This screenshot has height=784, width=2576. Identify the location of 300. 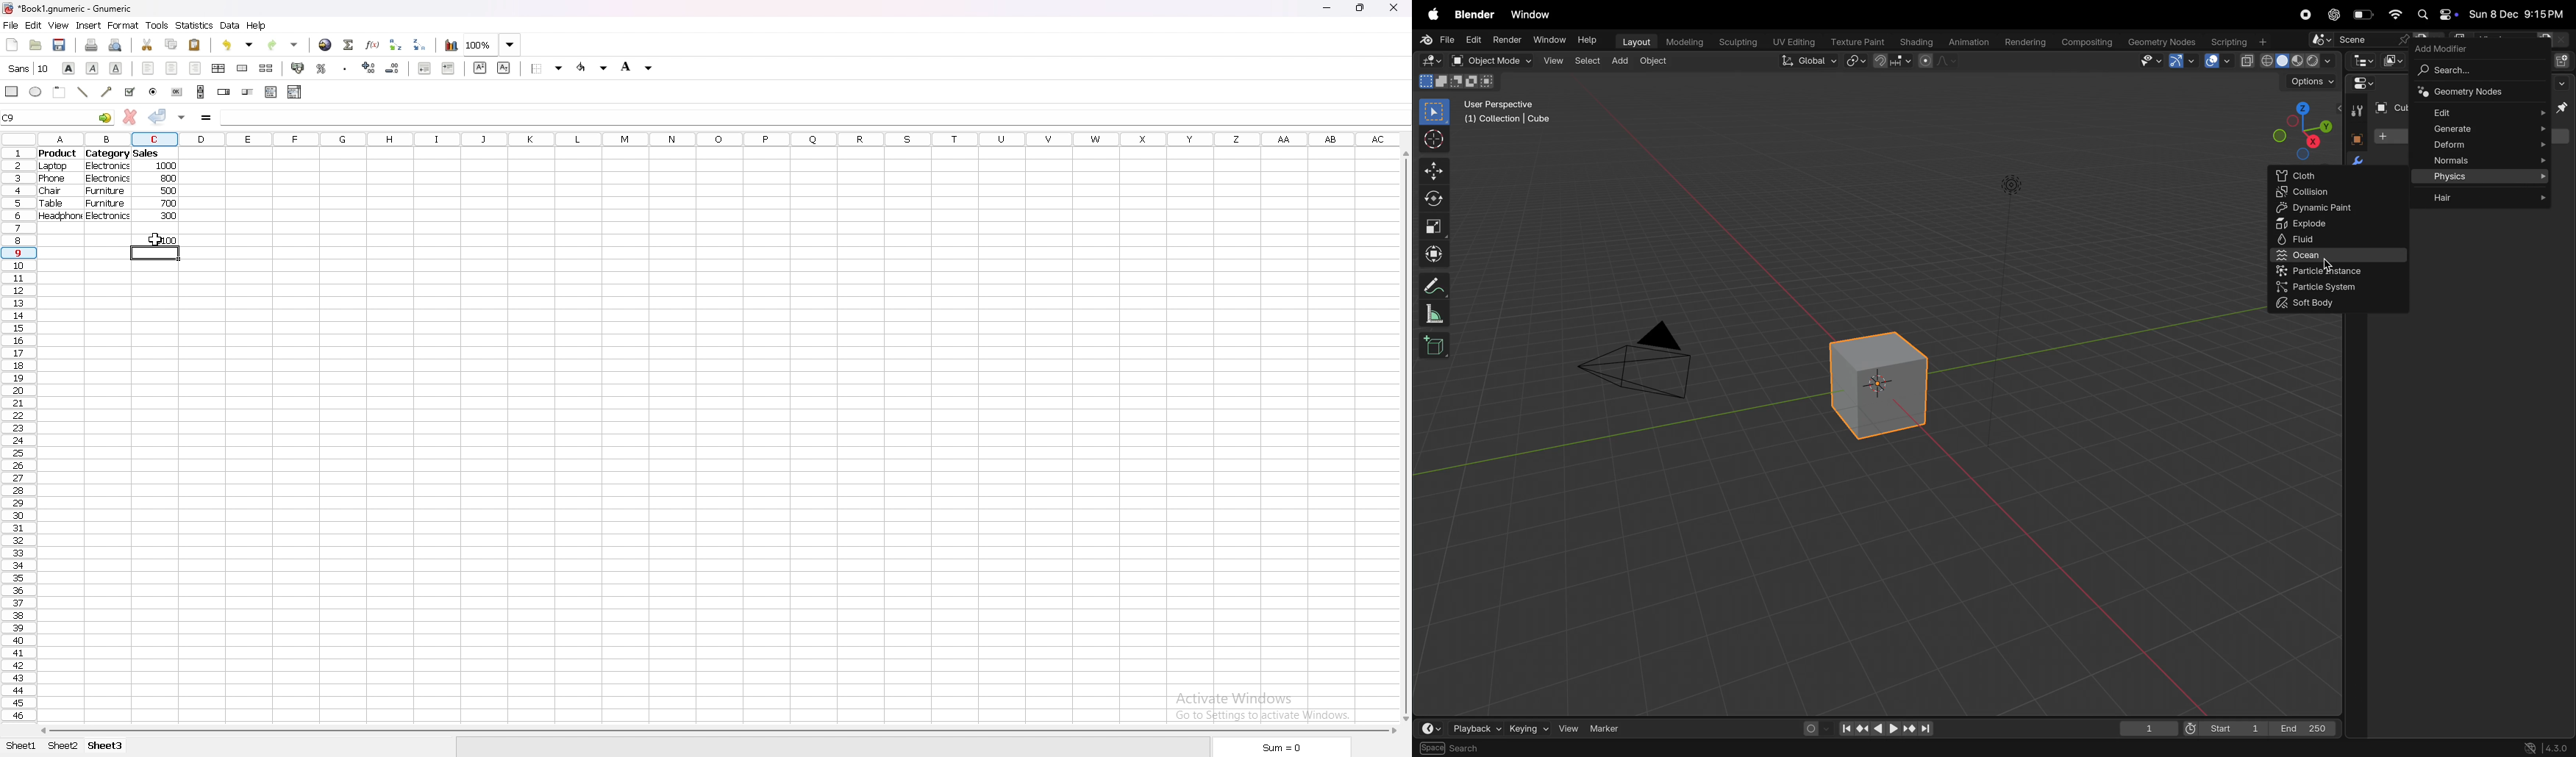
(170, 217).